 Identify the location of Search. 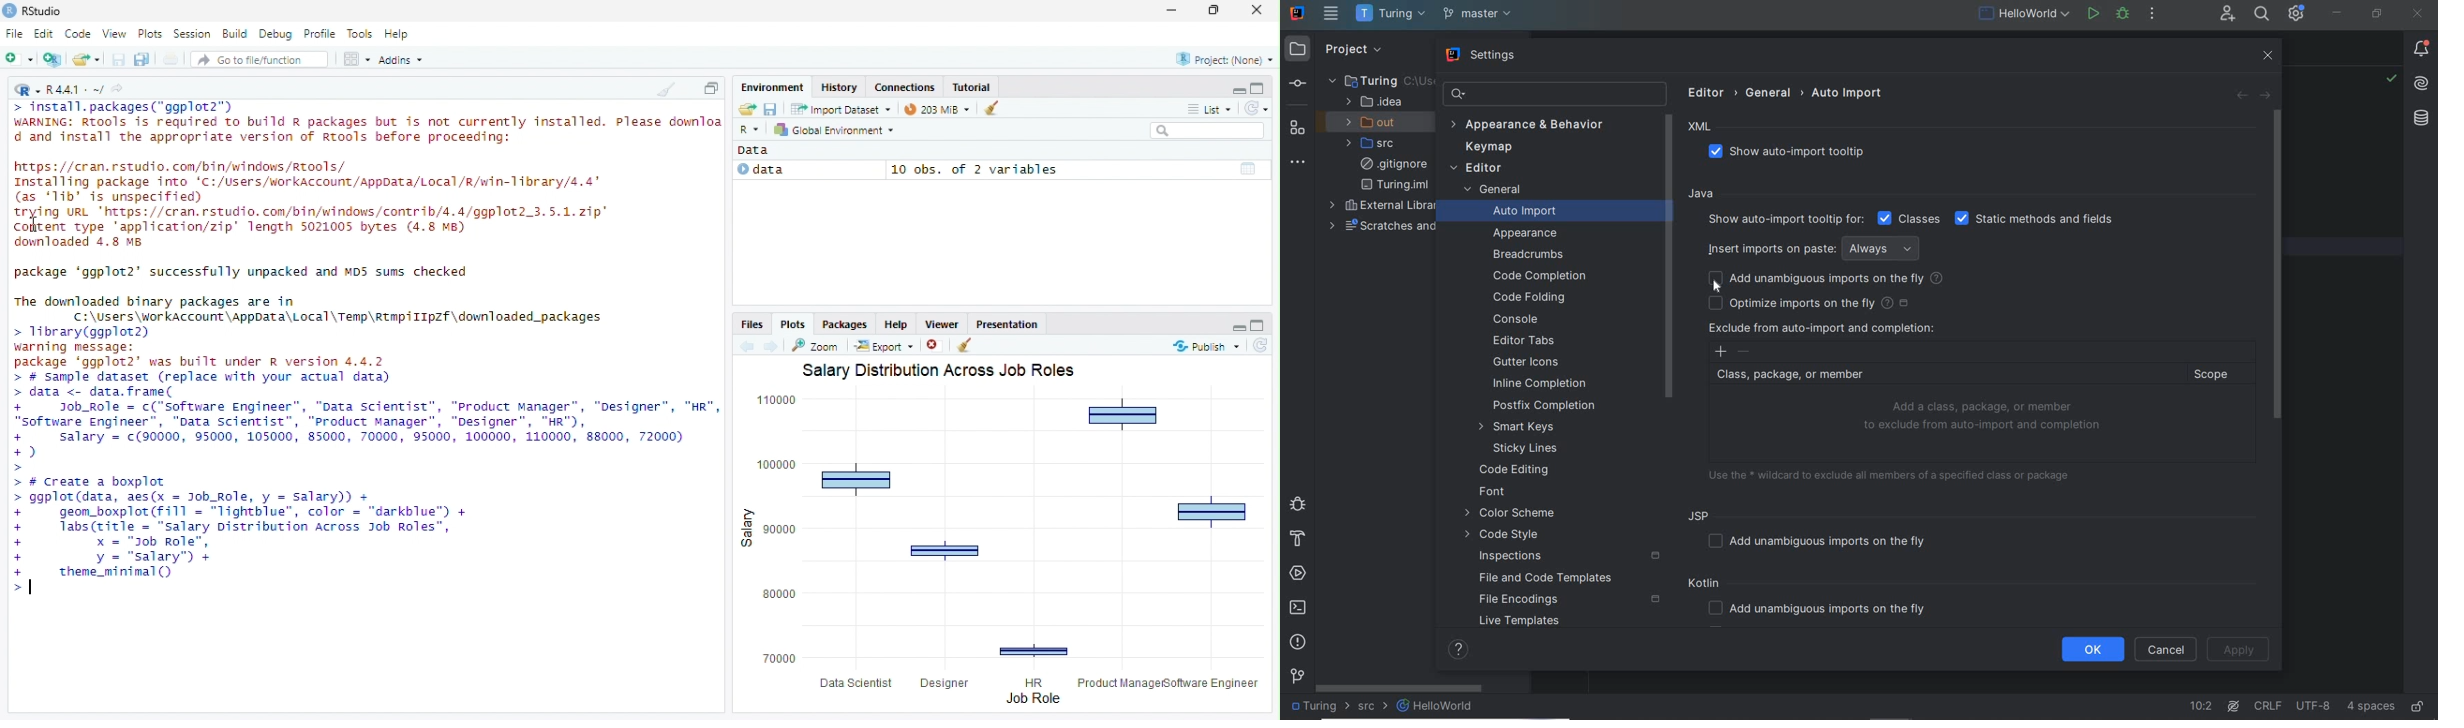
(1209, 131).